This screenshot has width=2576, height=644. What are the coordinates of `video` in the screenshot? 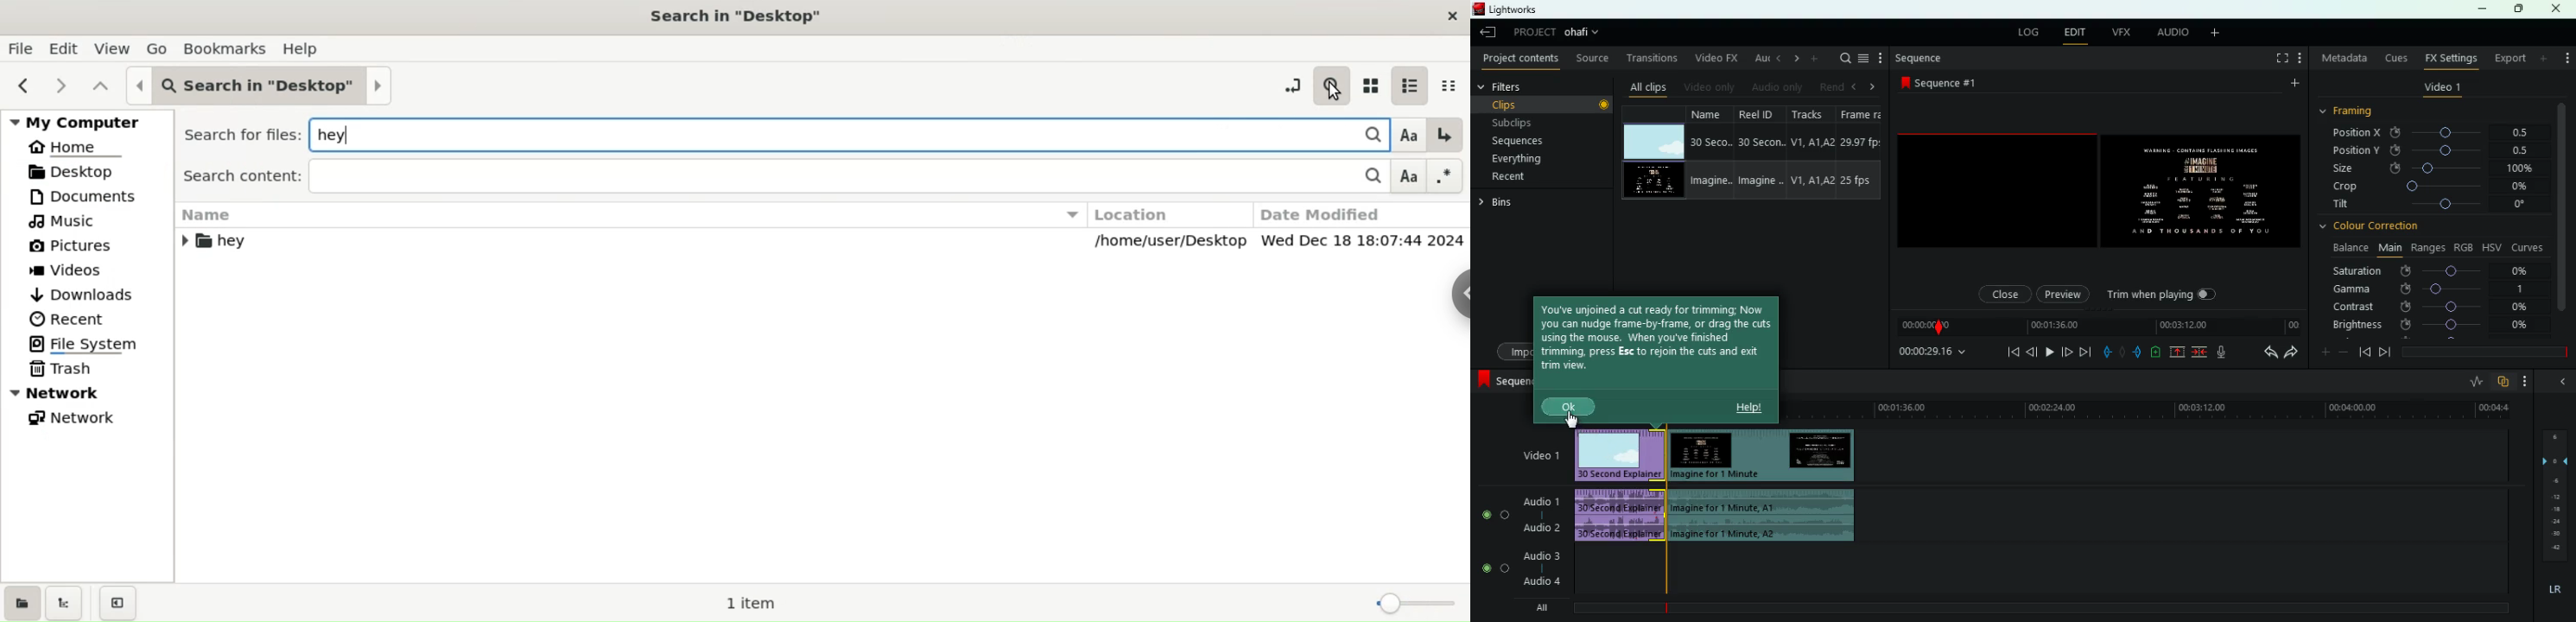 It's located at (1618, 454).